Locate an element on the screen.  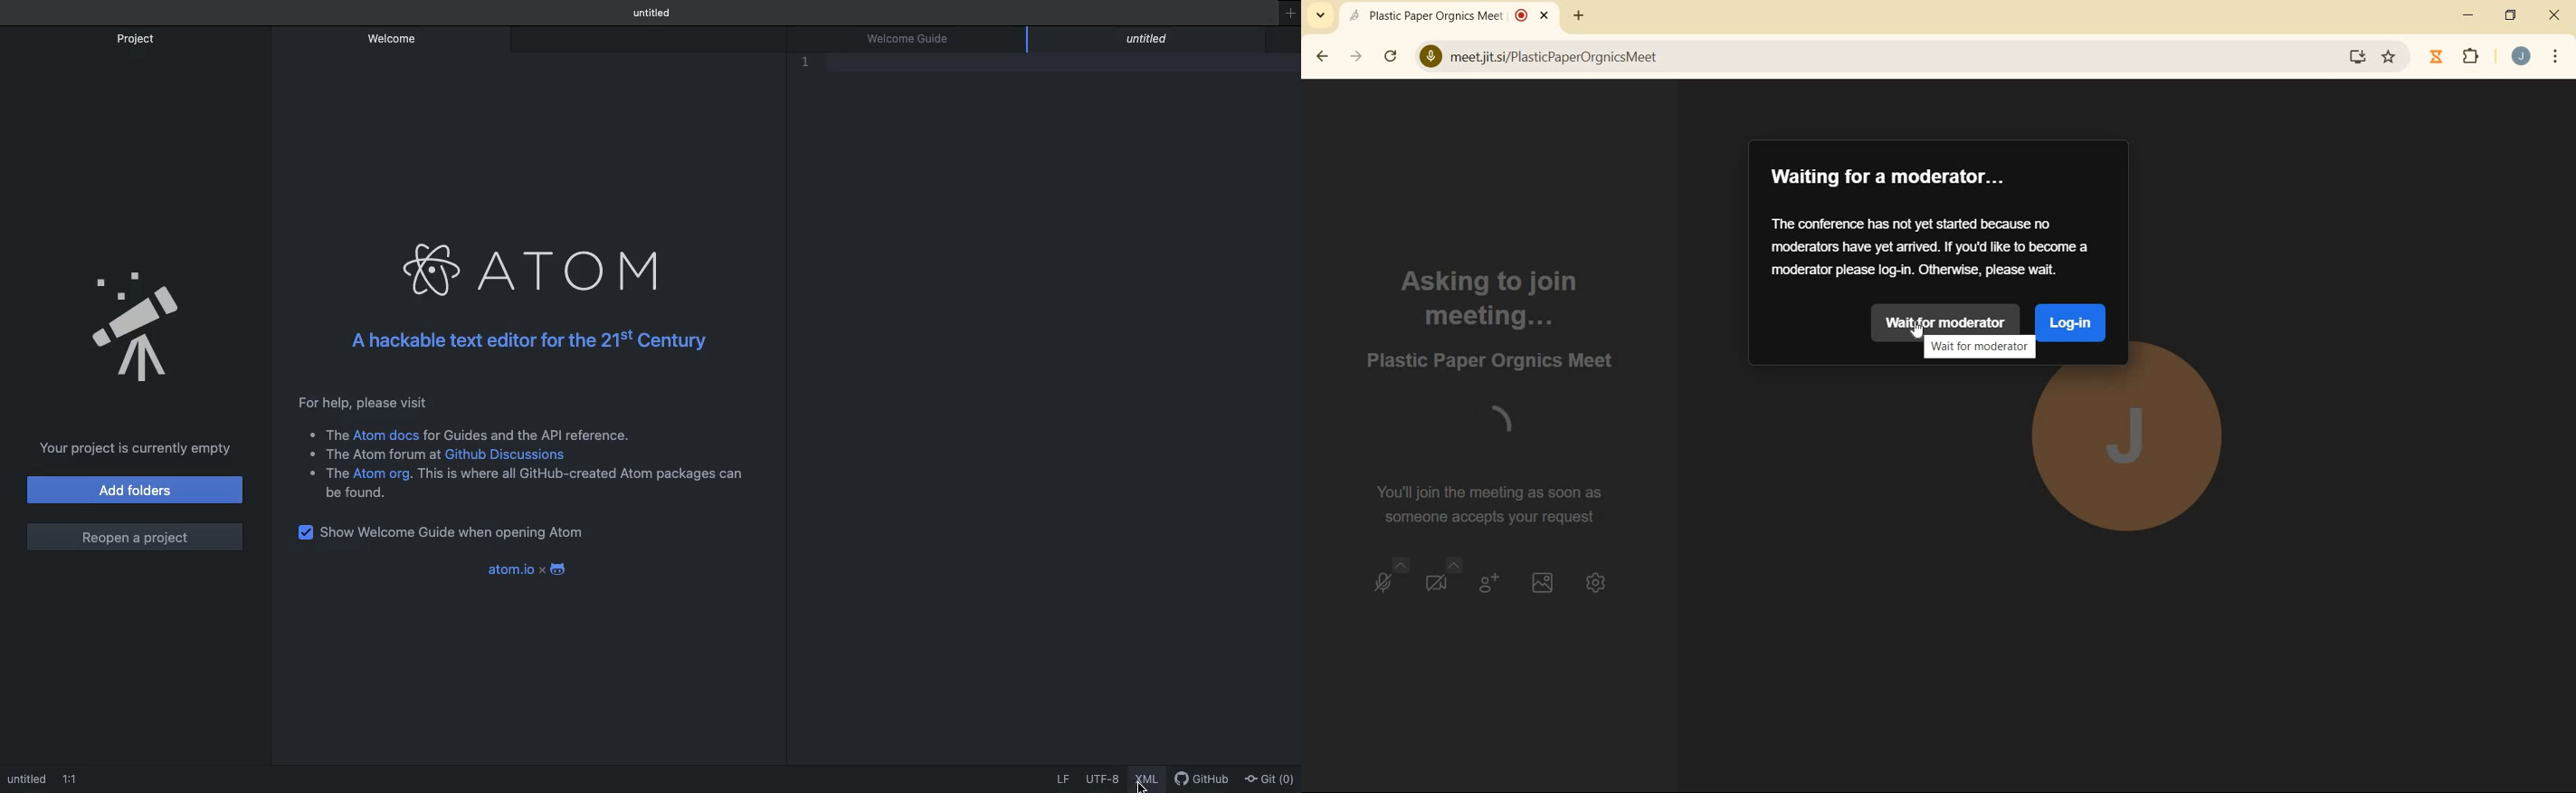
LF is located at coordinates (1062, 778).